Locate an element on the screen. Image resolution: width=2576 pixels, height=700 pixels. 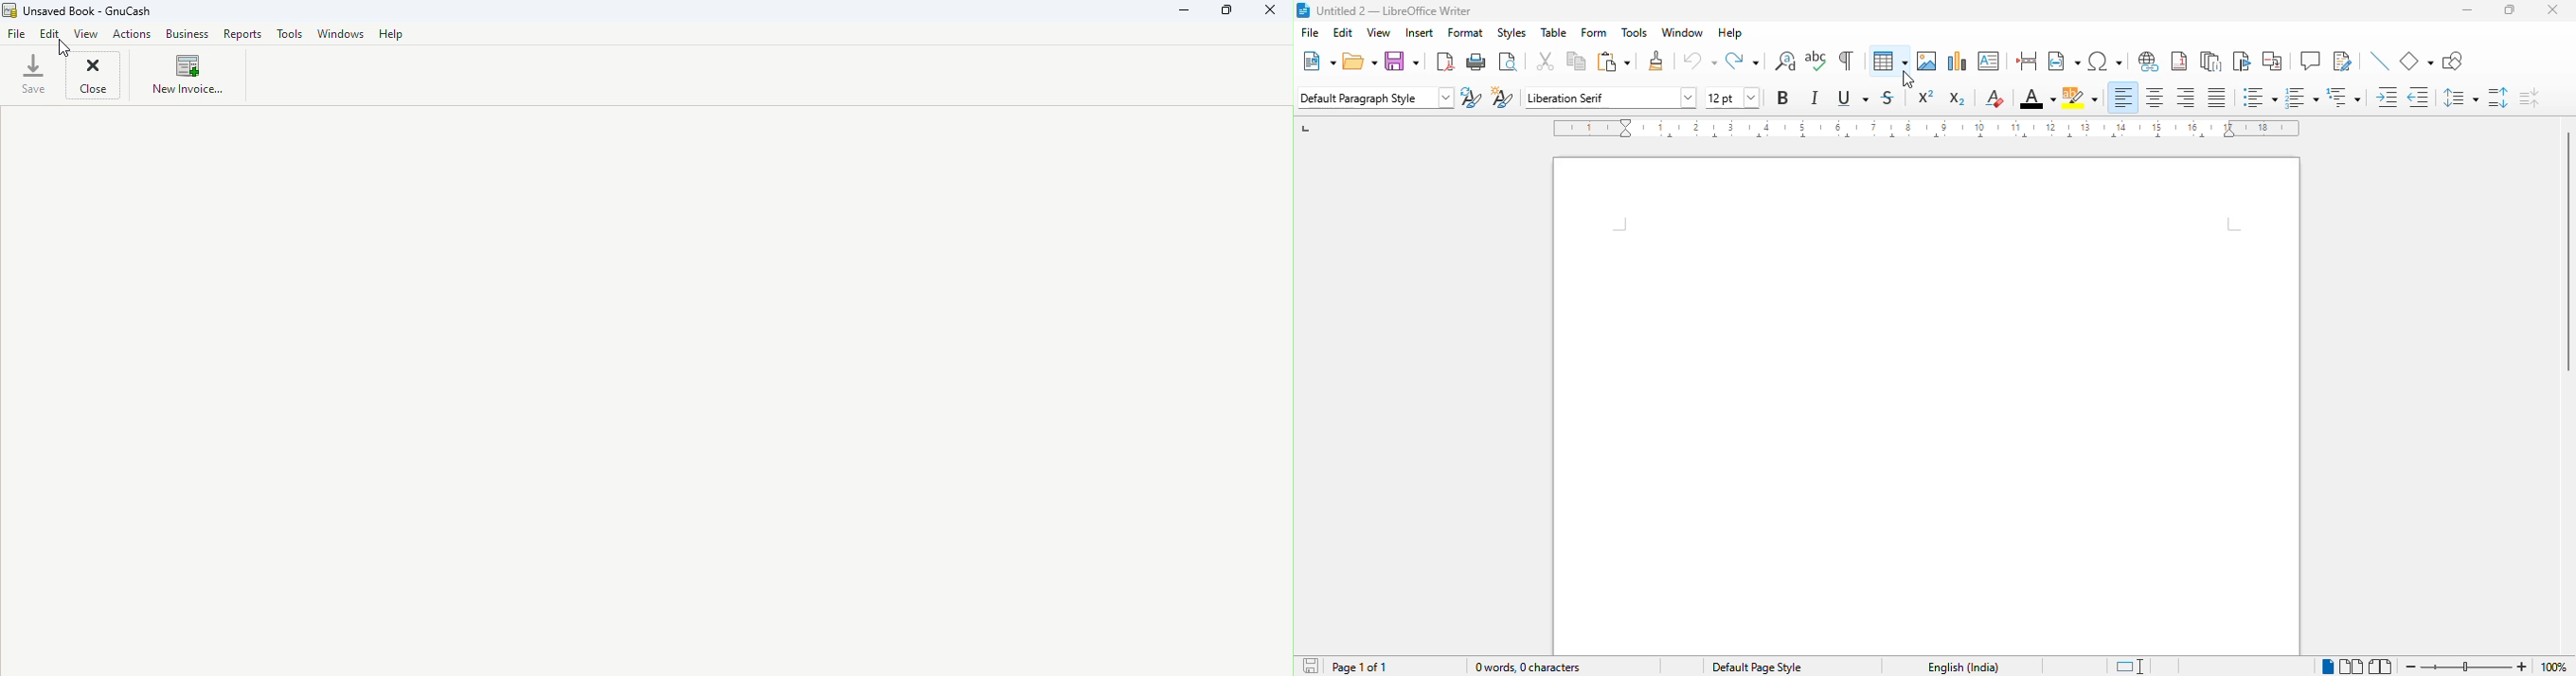
Save is located at coordinates (34, 75).